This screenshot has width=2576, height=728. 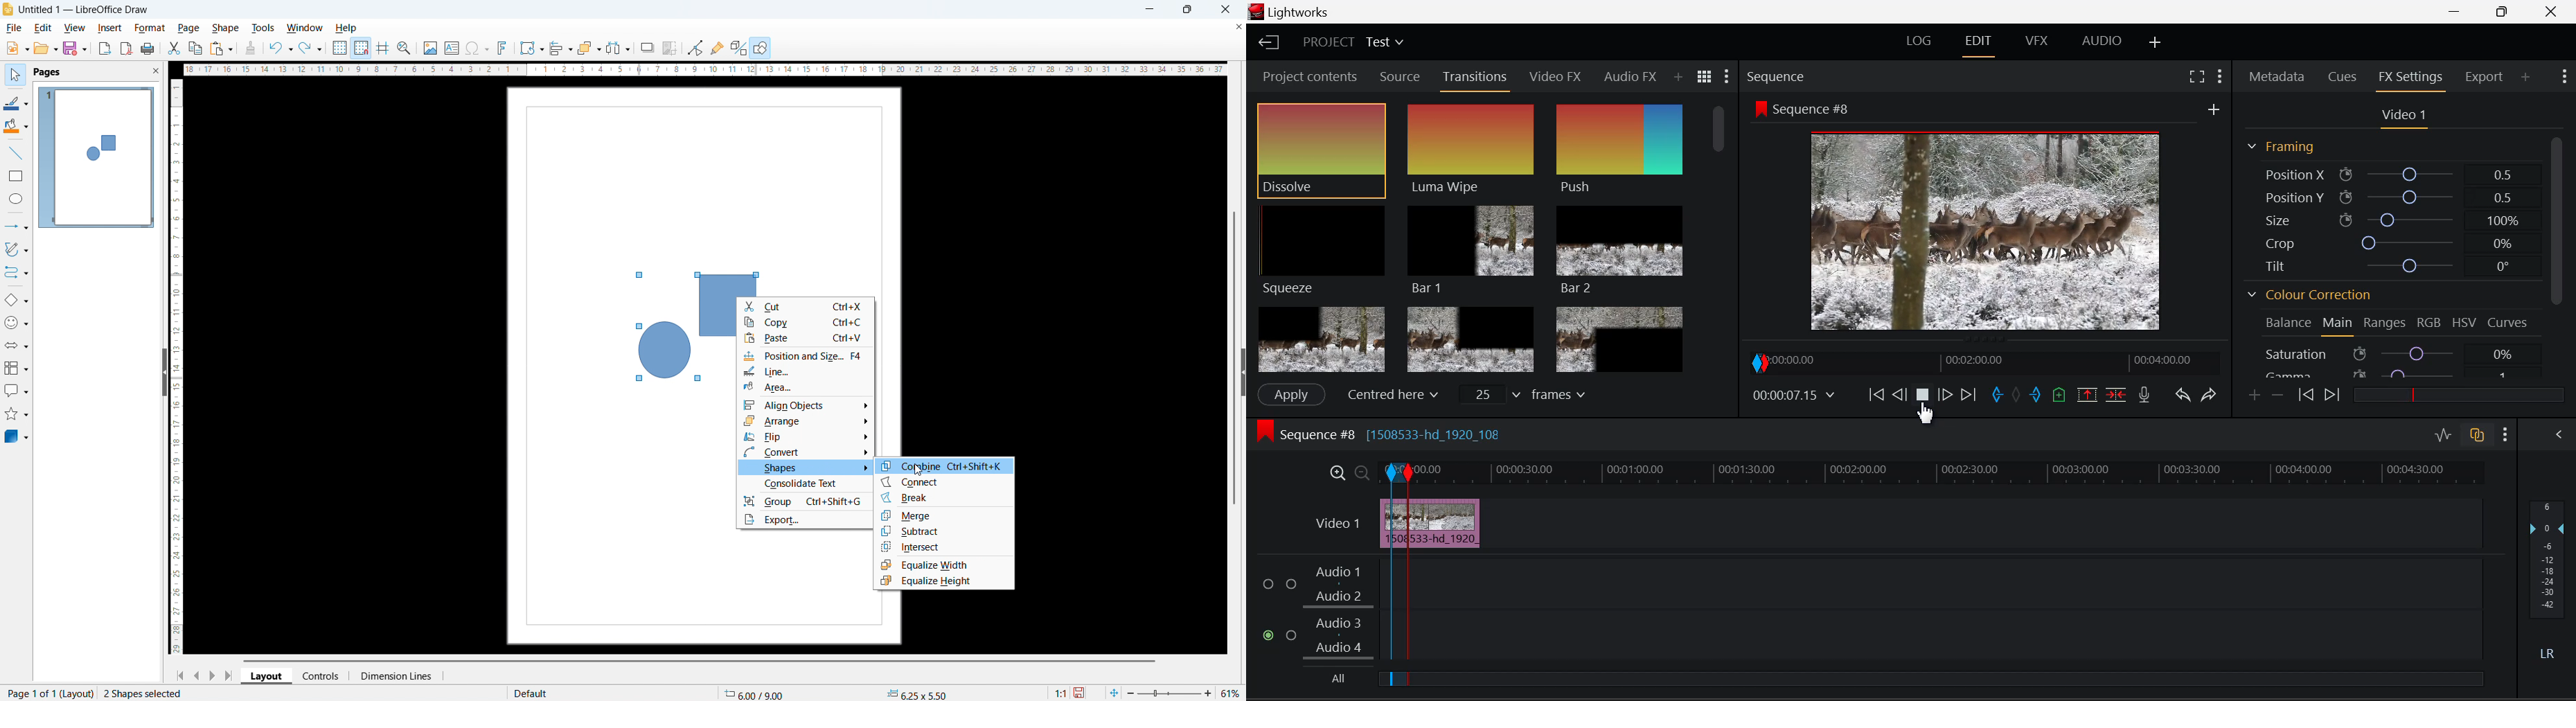 I want to click on new, so click(x=18, y=48).